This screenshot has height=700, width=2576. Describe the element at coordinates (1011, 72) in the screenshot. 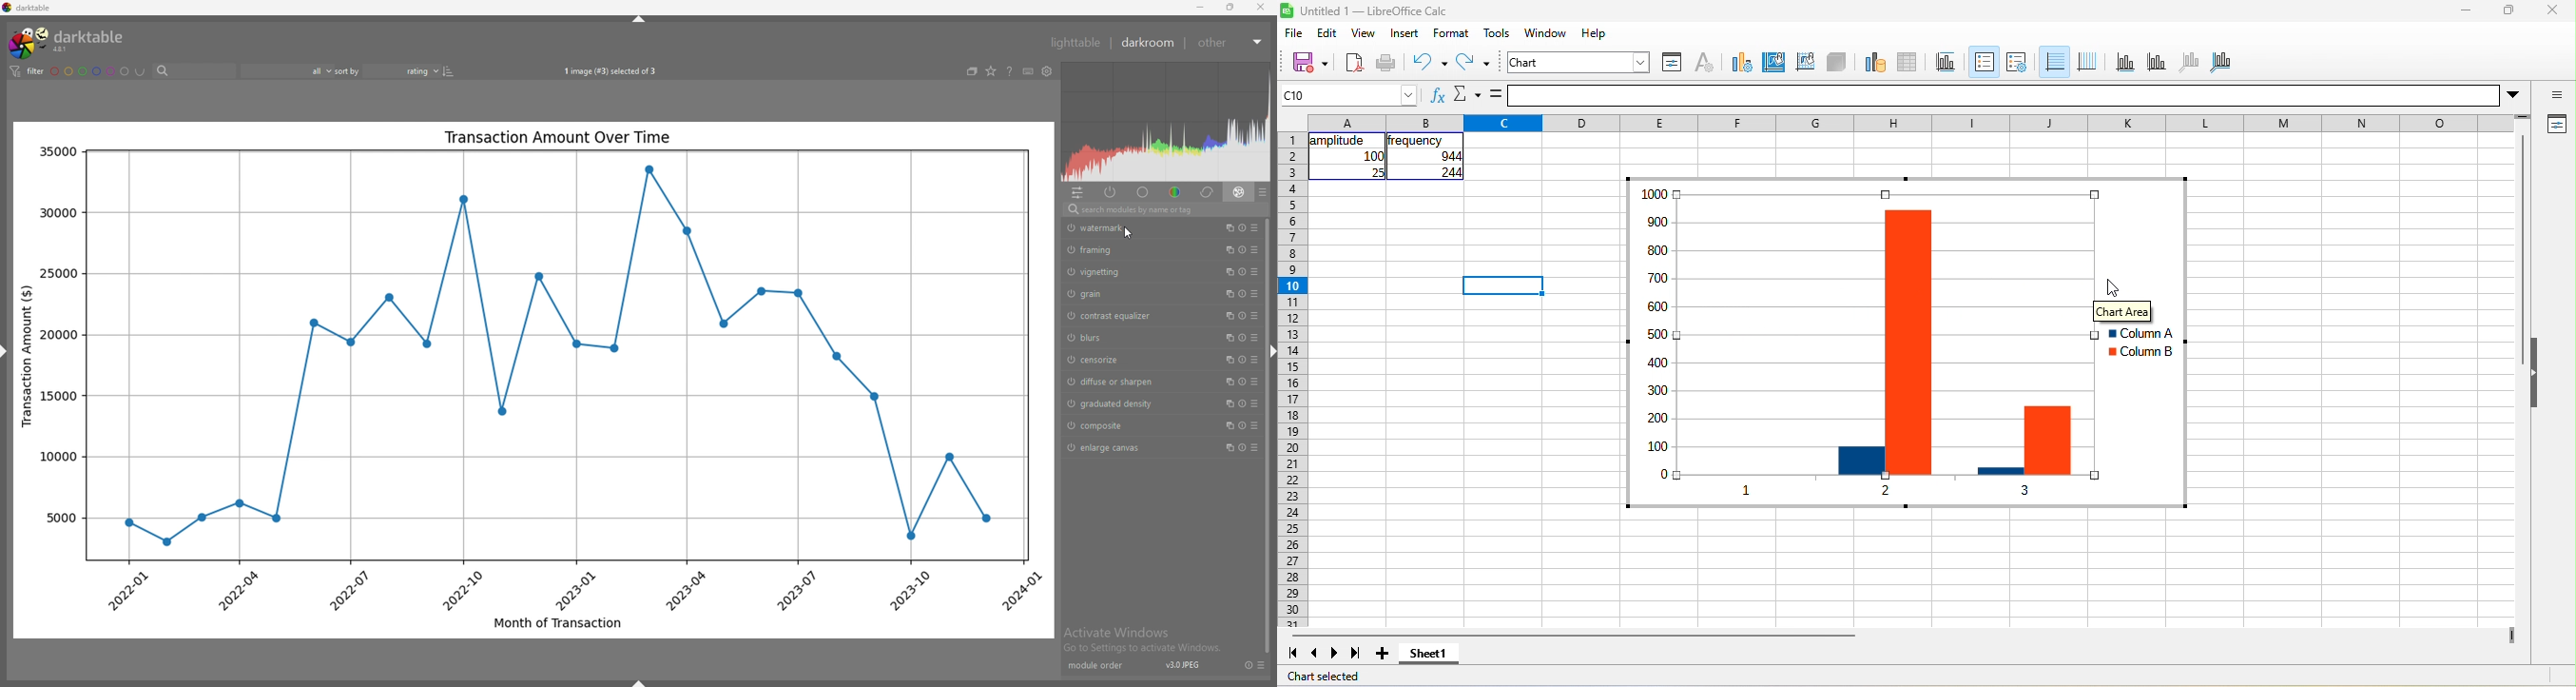

I see `help` at that location.